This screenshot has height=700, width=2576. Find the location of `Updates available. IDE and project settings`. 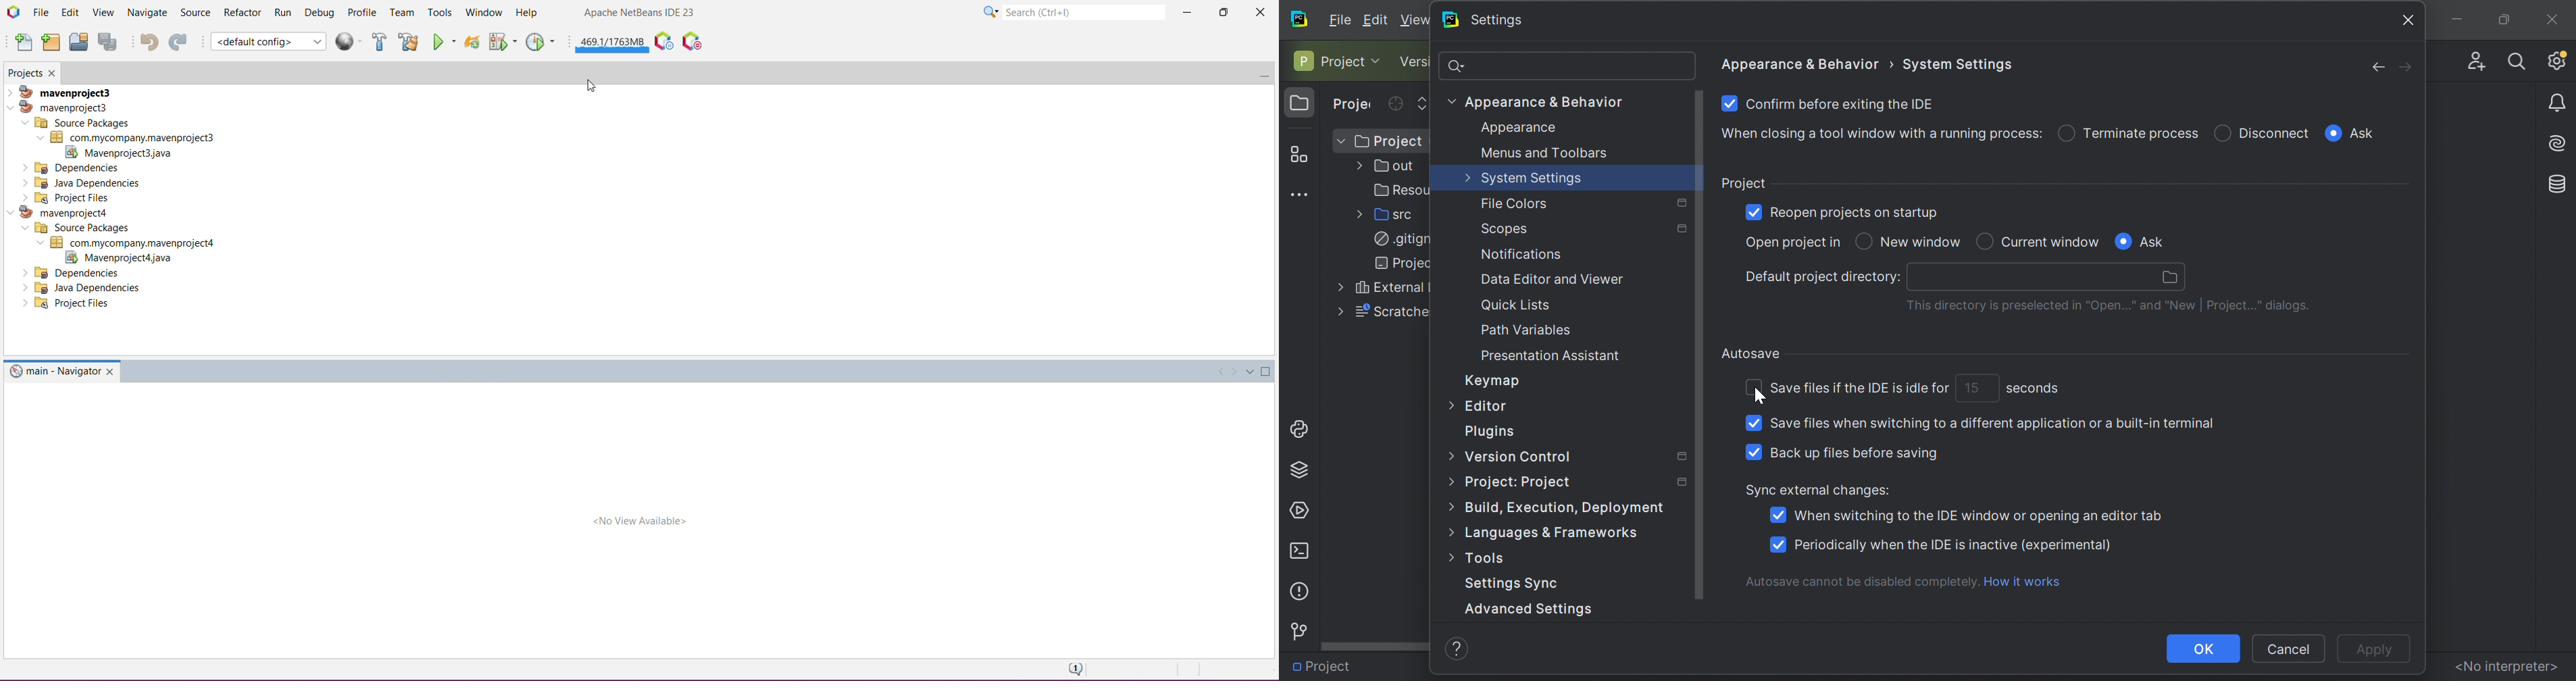

Updates available. IDE and project settings is located at coordinates (2557, 60).